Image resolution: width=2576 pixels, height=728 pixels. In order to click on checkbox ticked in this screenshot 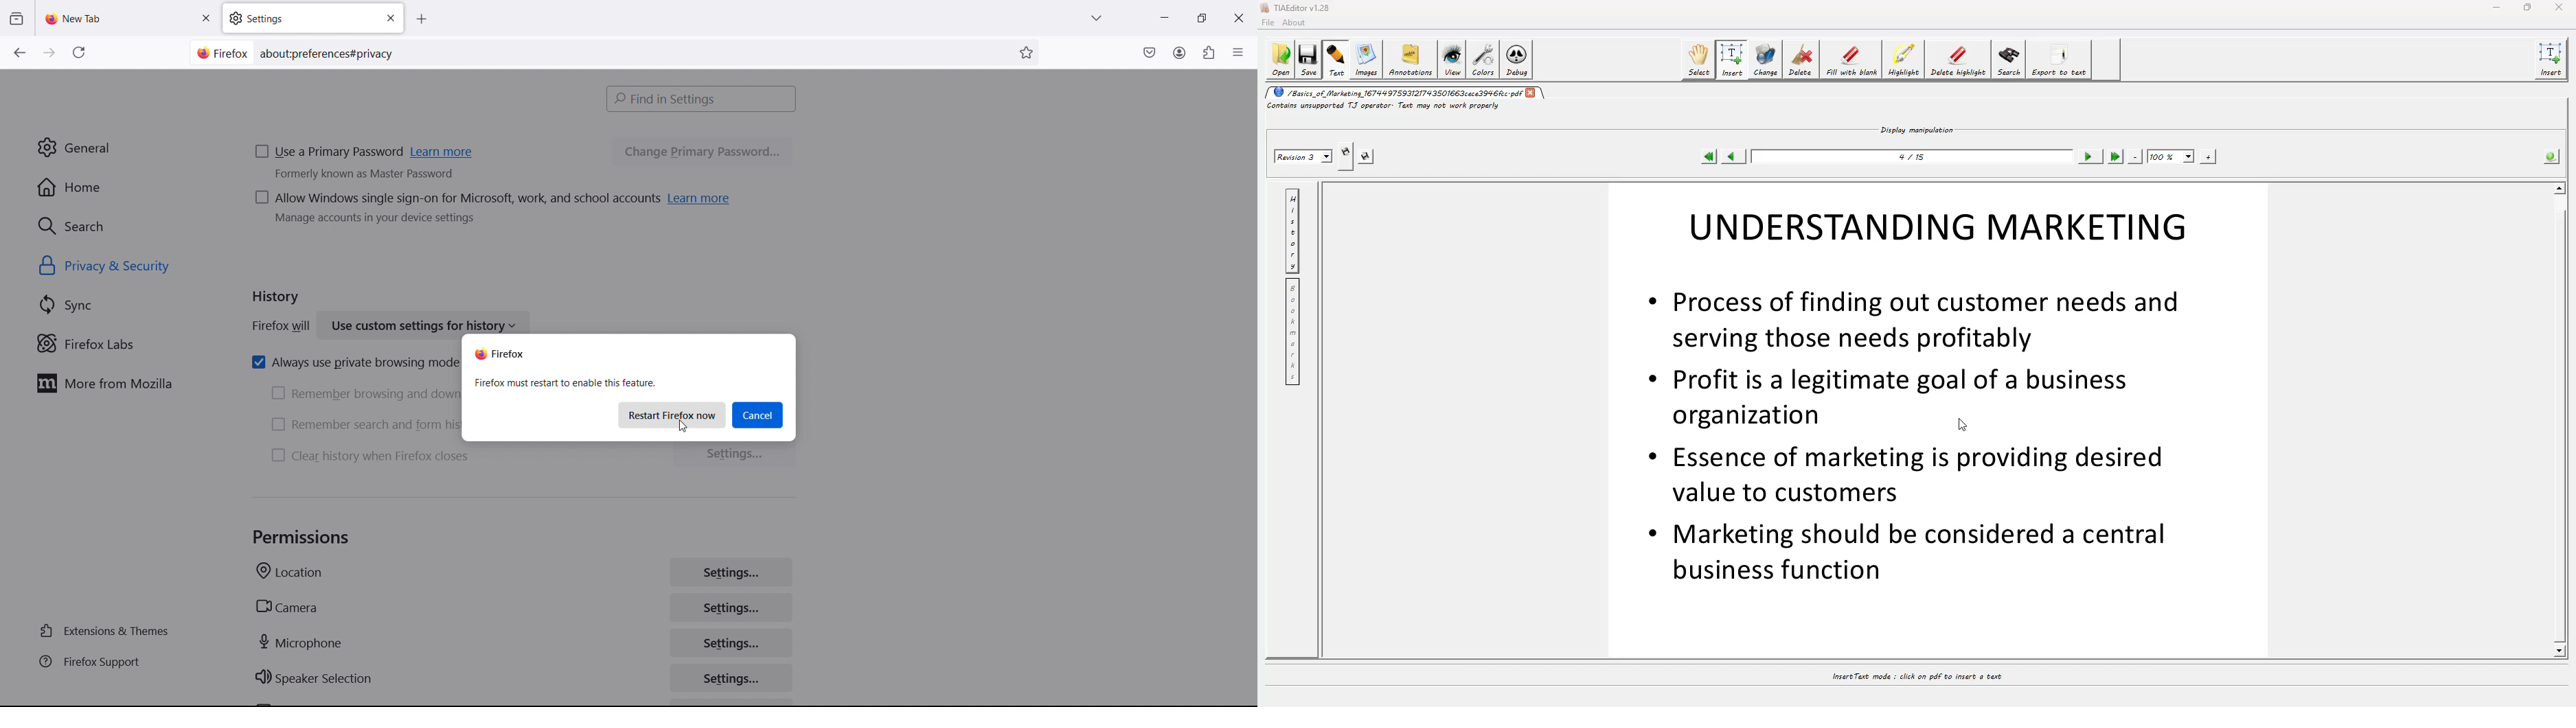, I will do `click(352, 363)`.